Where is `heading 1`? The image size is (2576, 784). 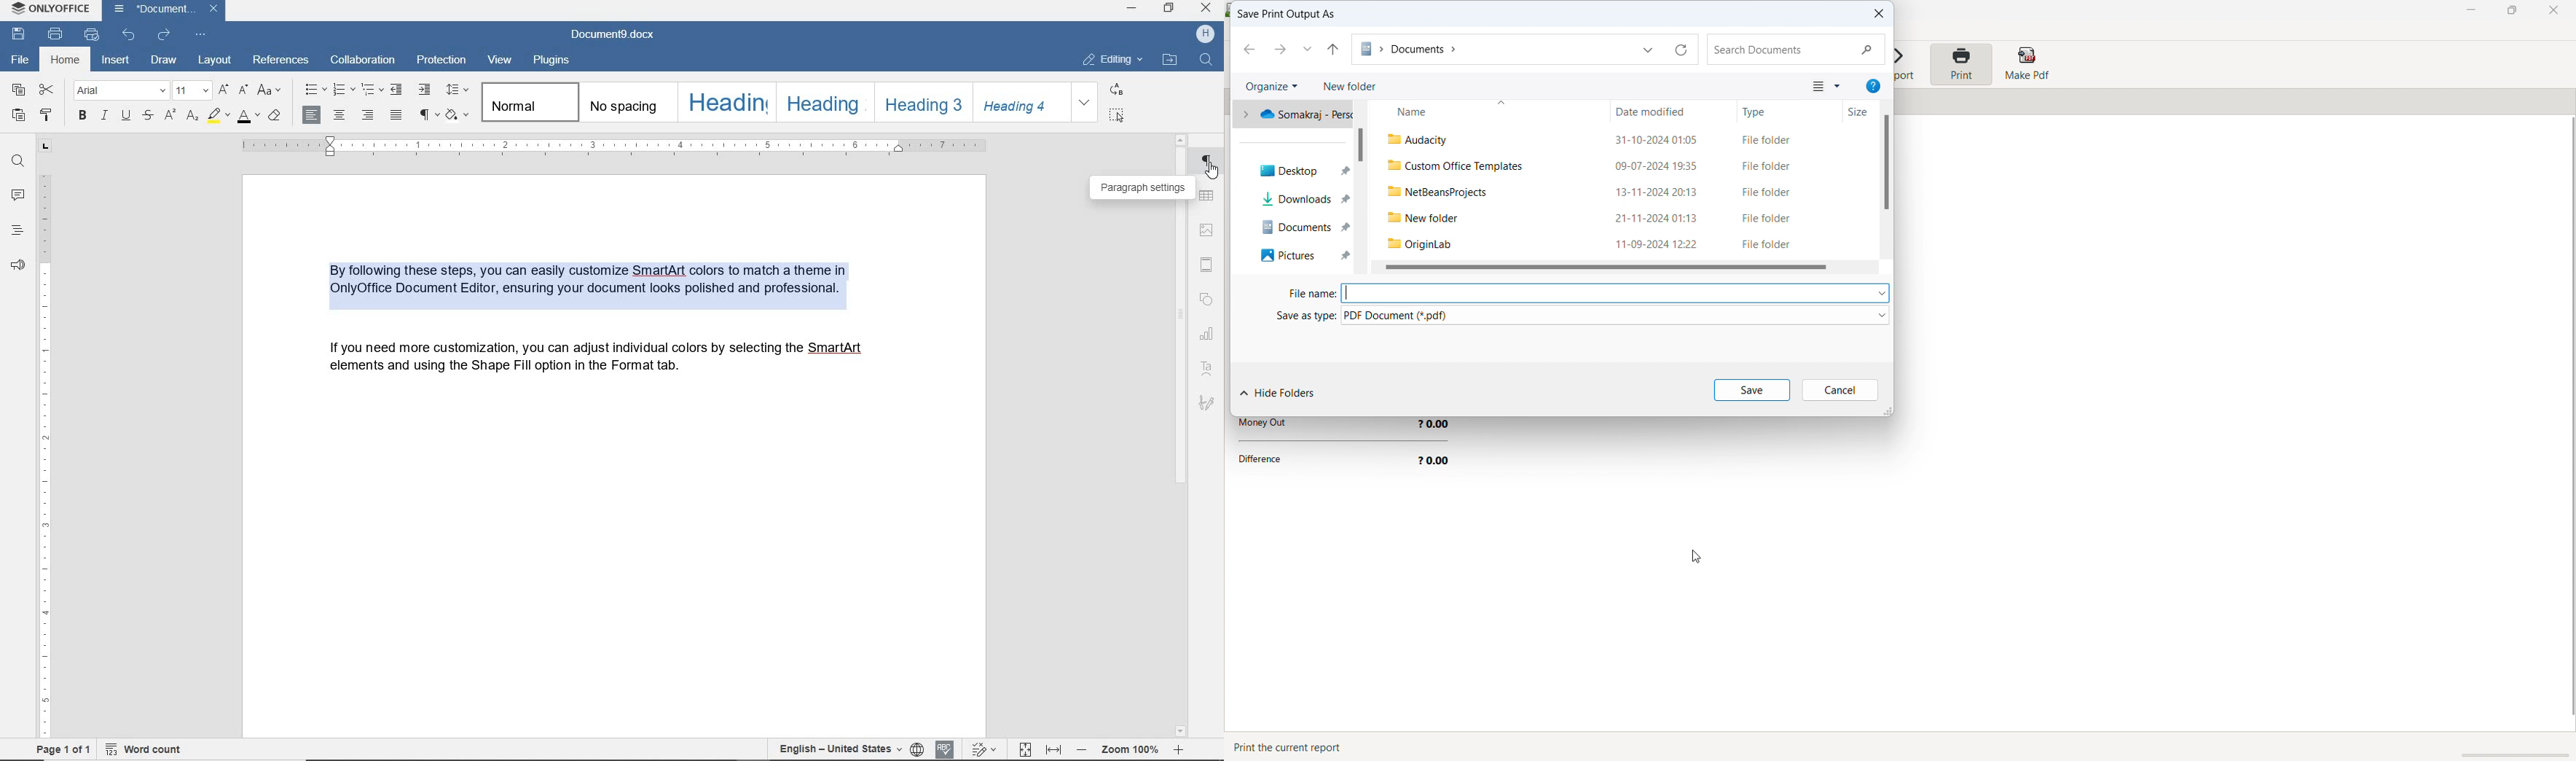
heading 1 is located at coordinates (726, 101).